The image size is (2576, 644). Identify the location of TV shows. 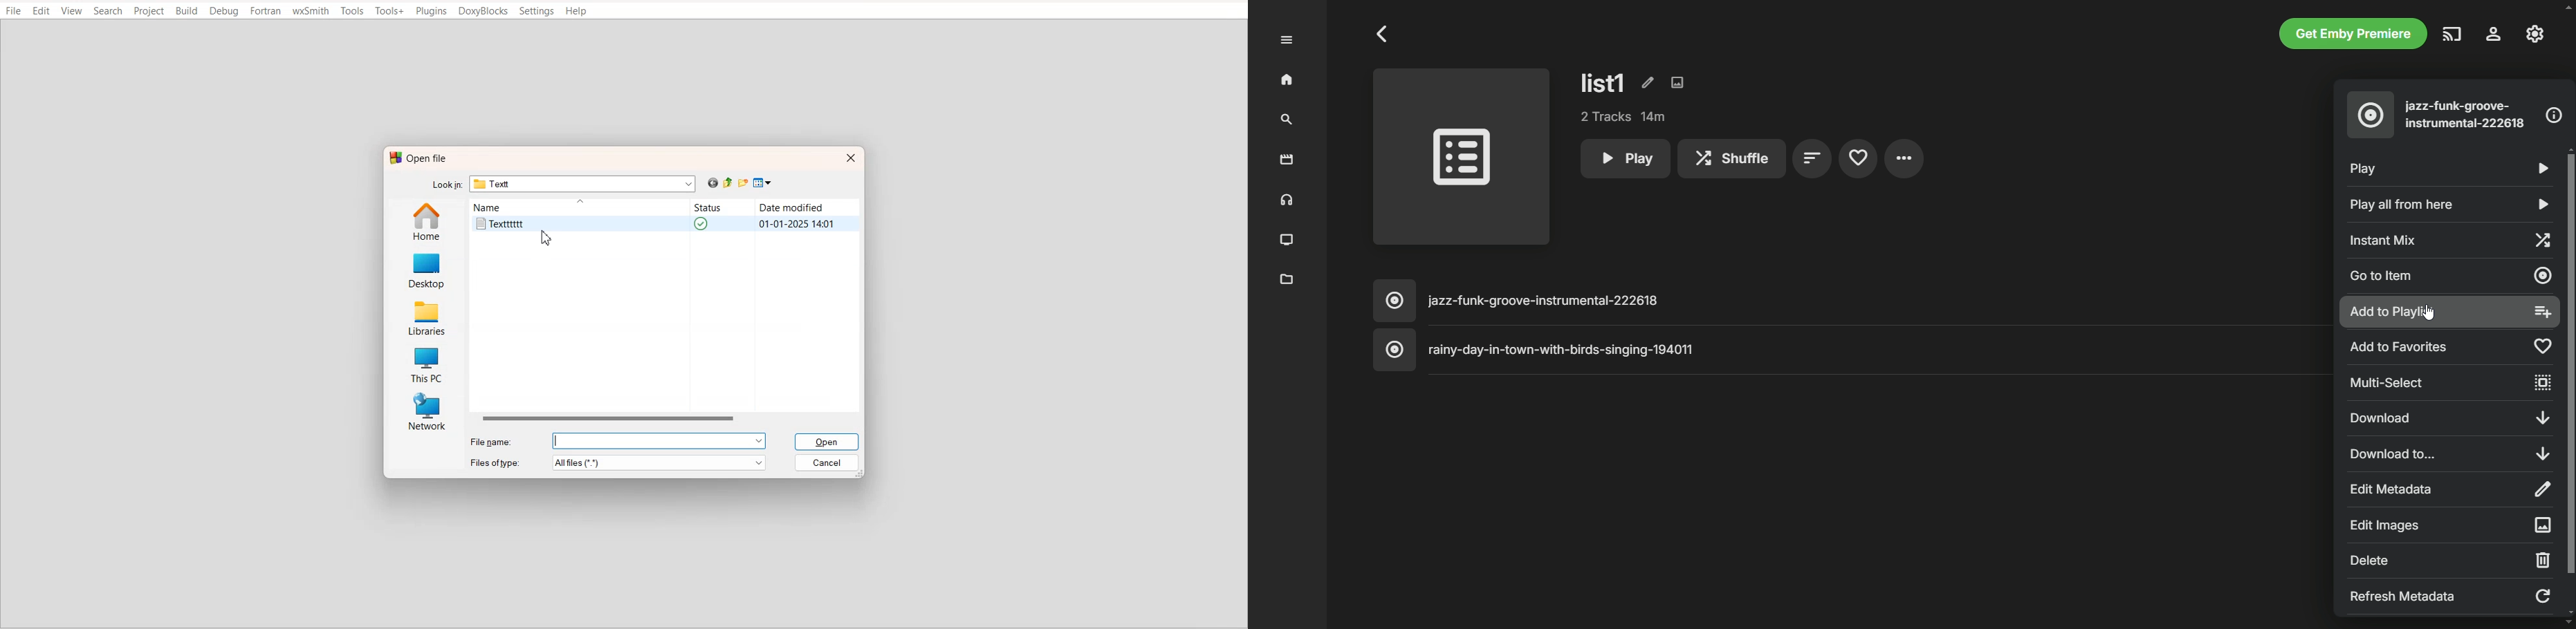
(1288, 241).